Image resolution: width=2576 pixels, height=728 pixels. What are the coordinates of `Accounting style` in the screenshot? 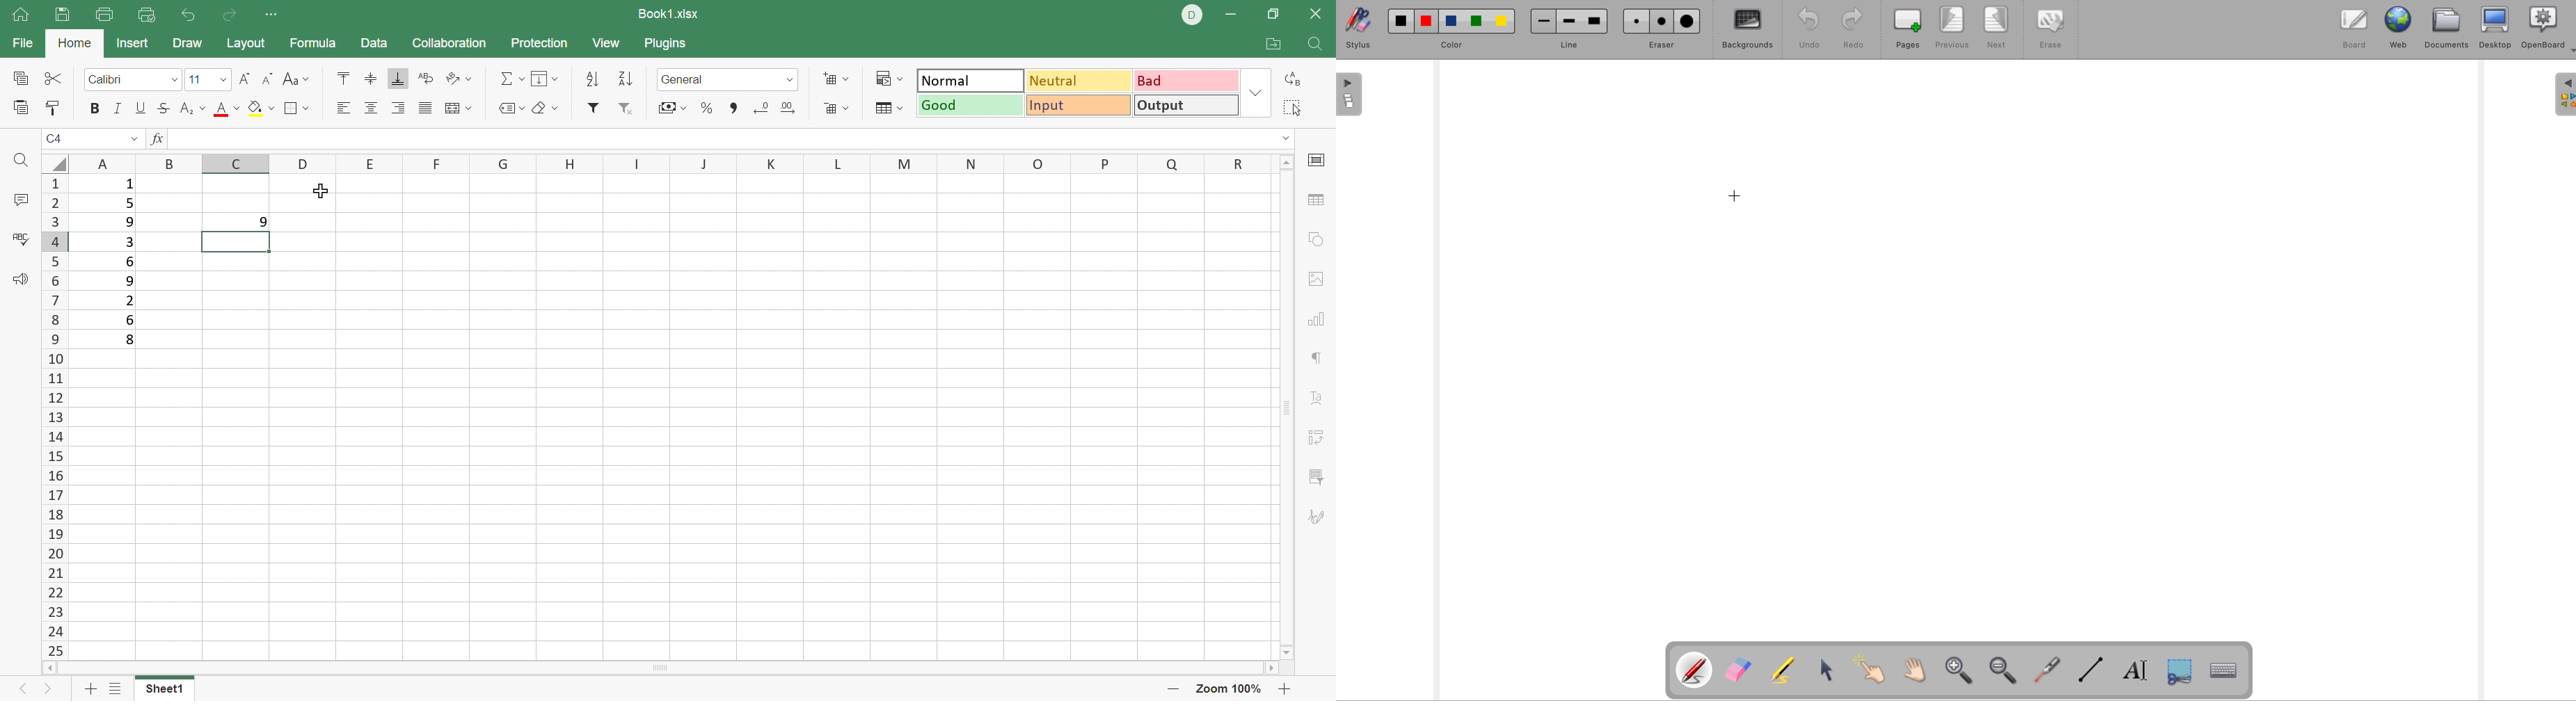 It's located at (667, 108).